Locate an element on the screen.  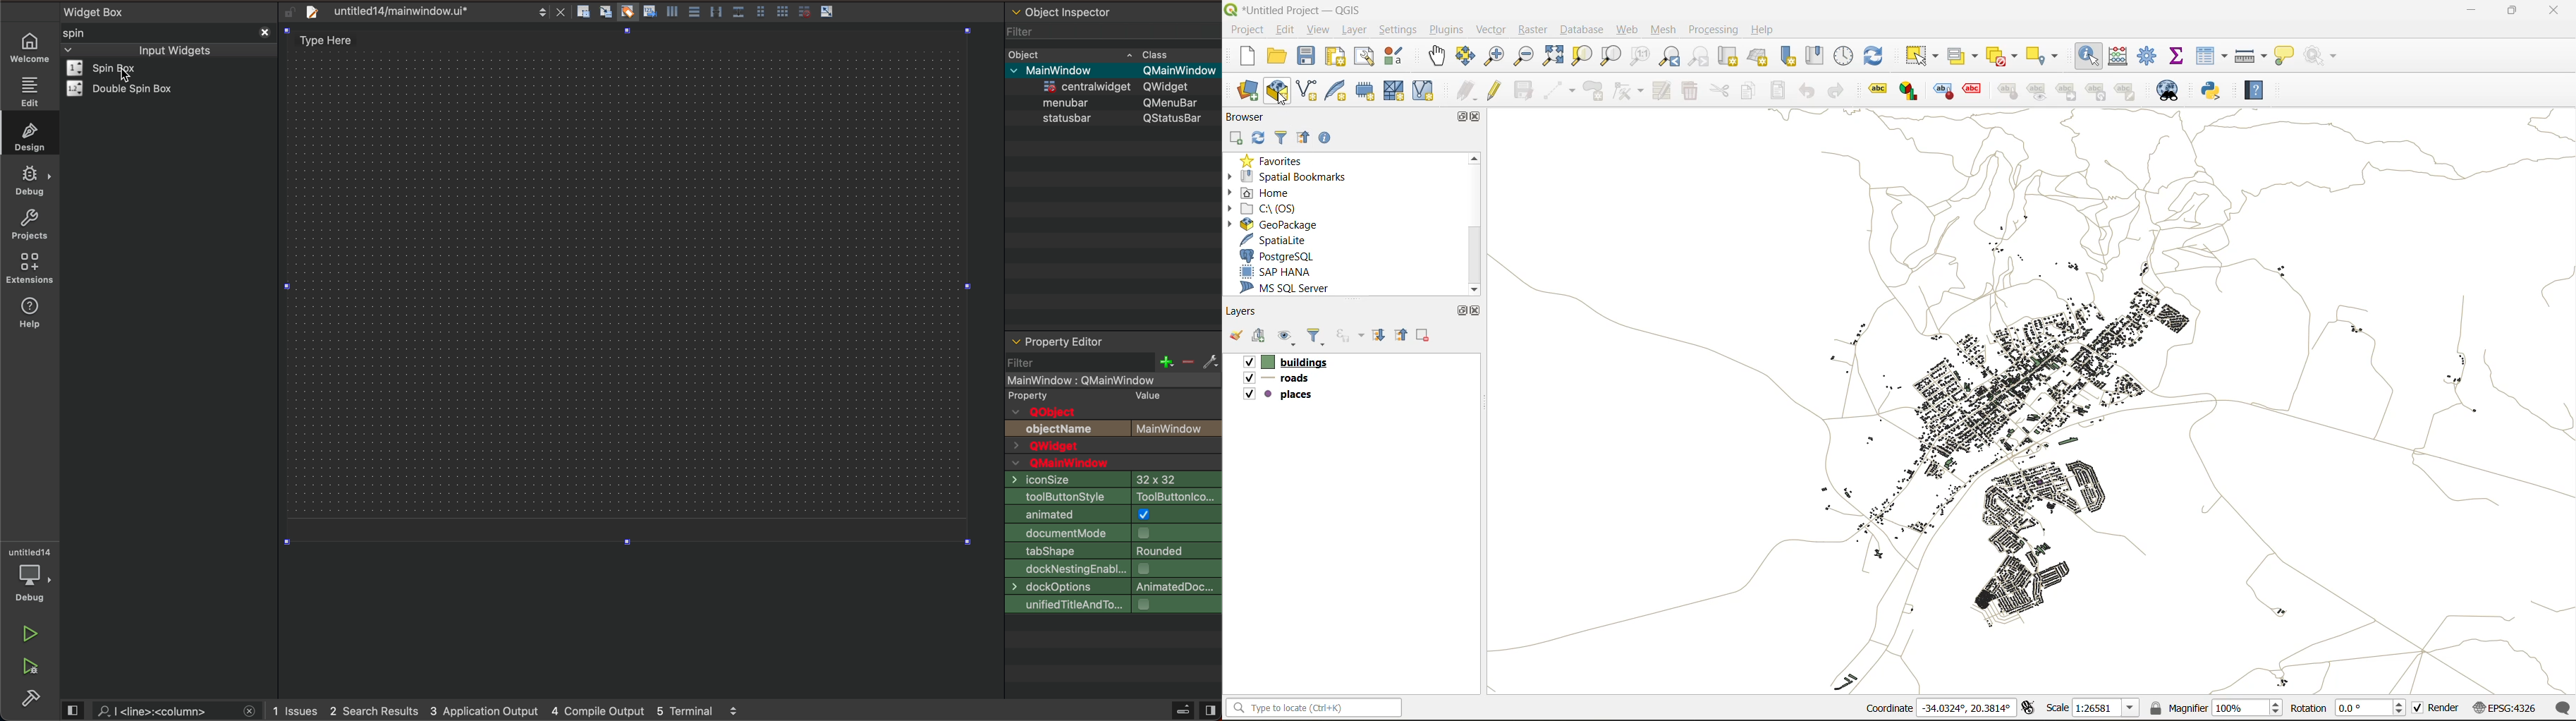
effect is located at coordinates (1972, 90).